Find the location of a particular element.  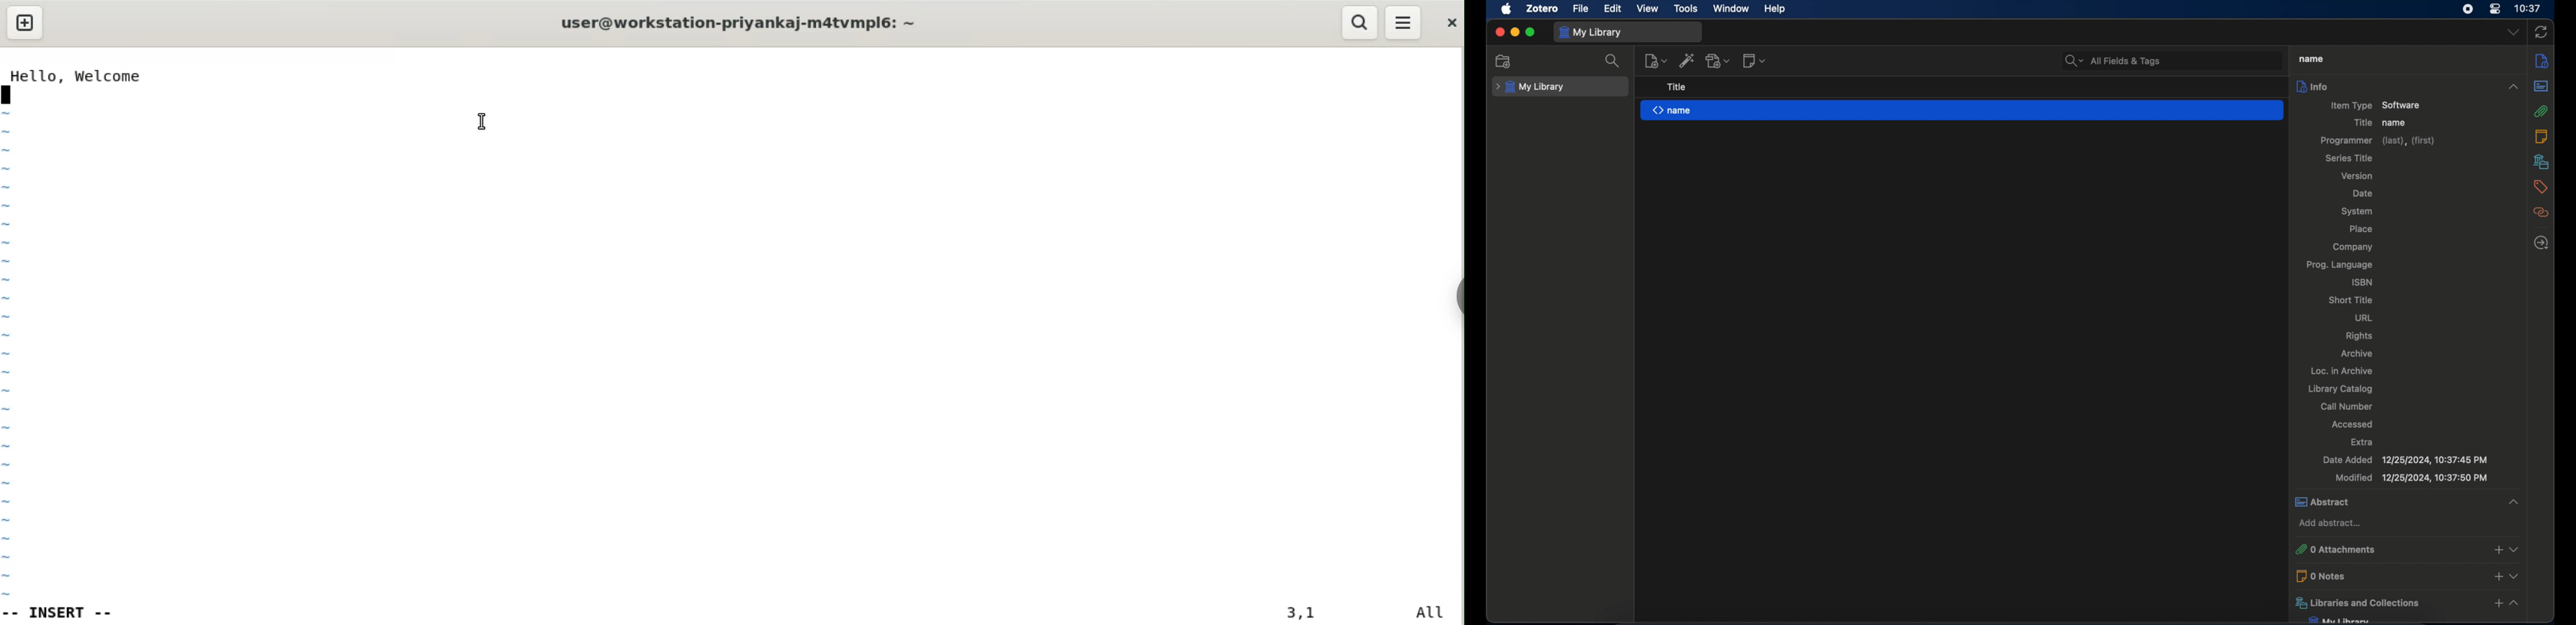

tags is located at coordinates (2541, 187).